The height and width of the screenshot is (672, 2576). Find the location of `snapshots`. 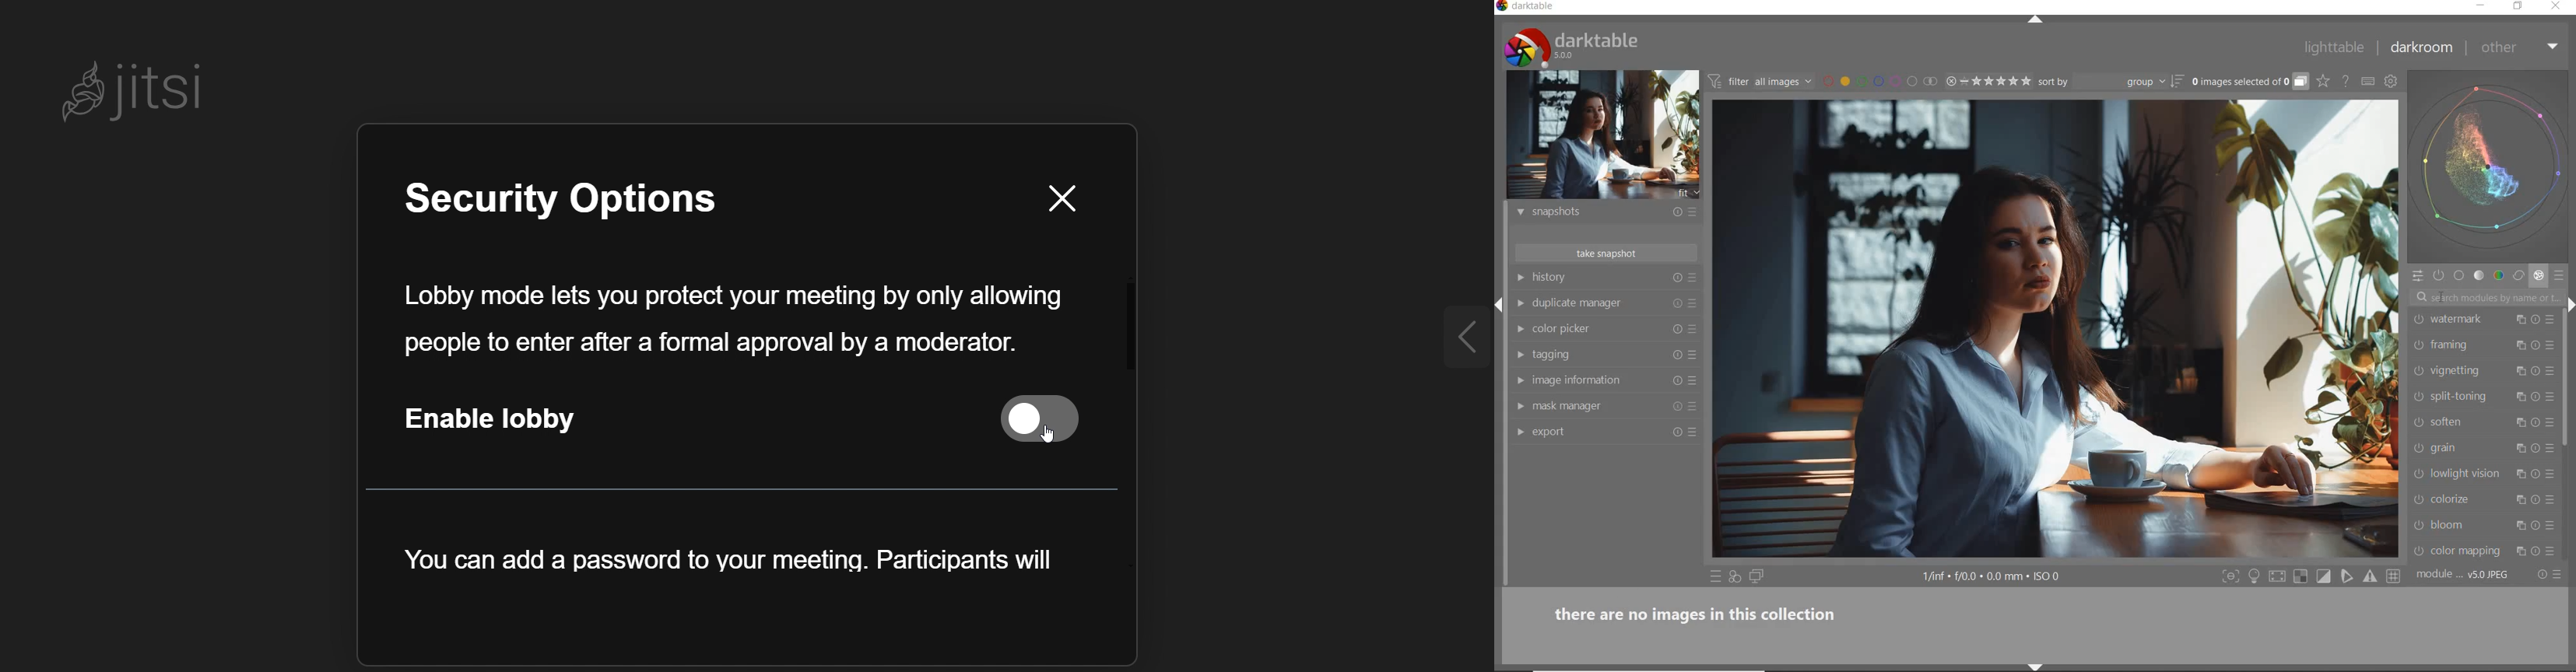

snapshots is located at coordinates (1590, 212).